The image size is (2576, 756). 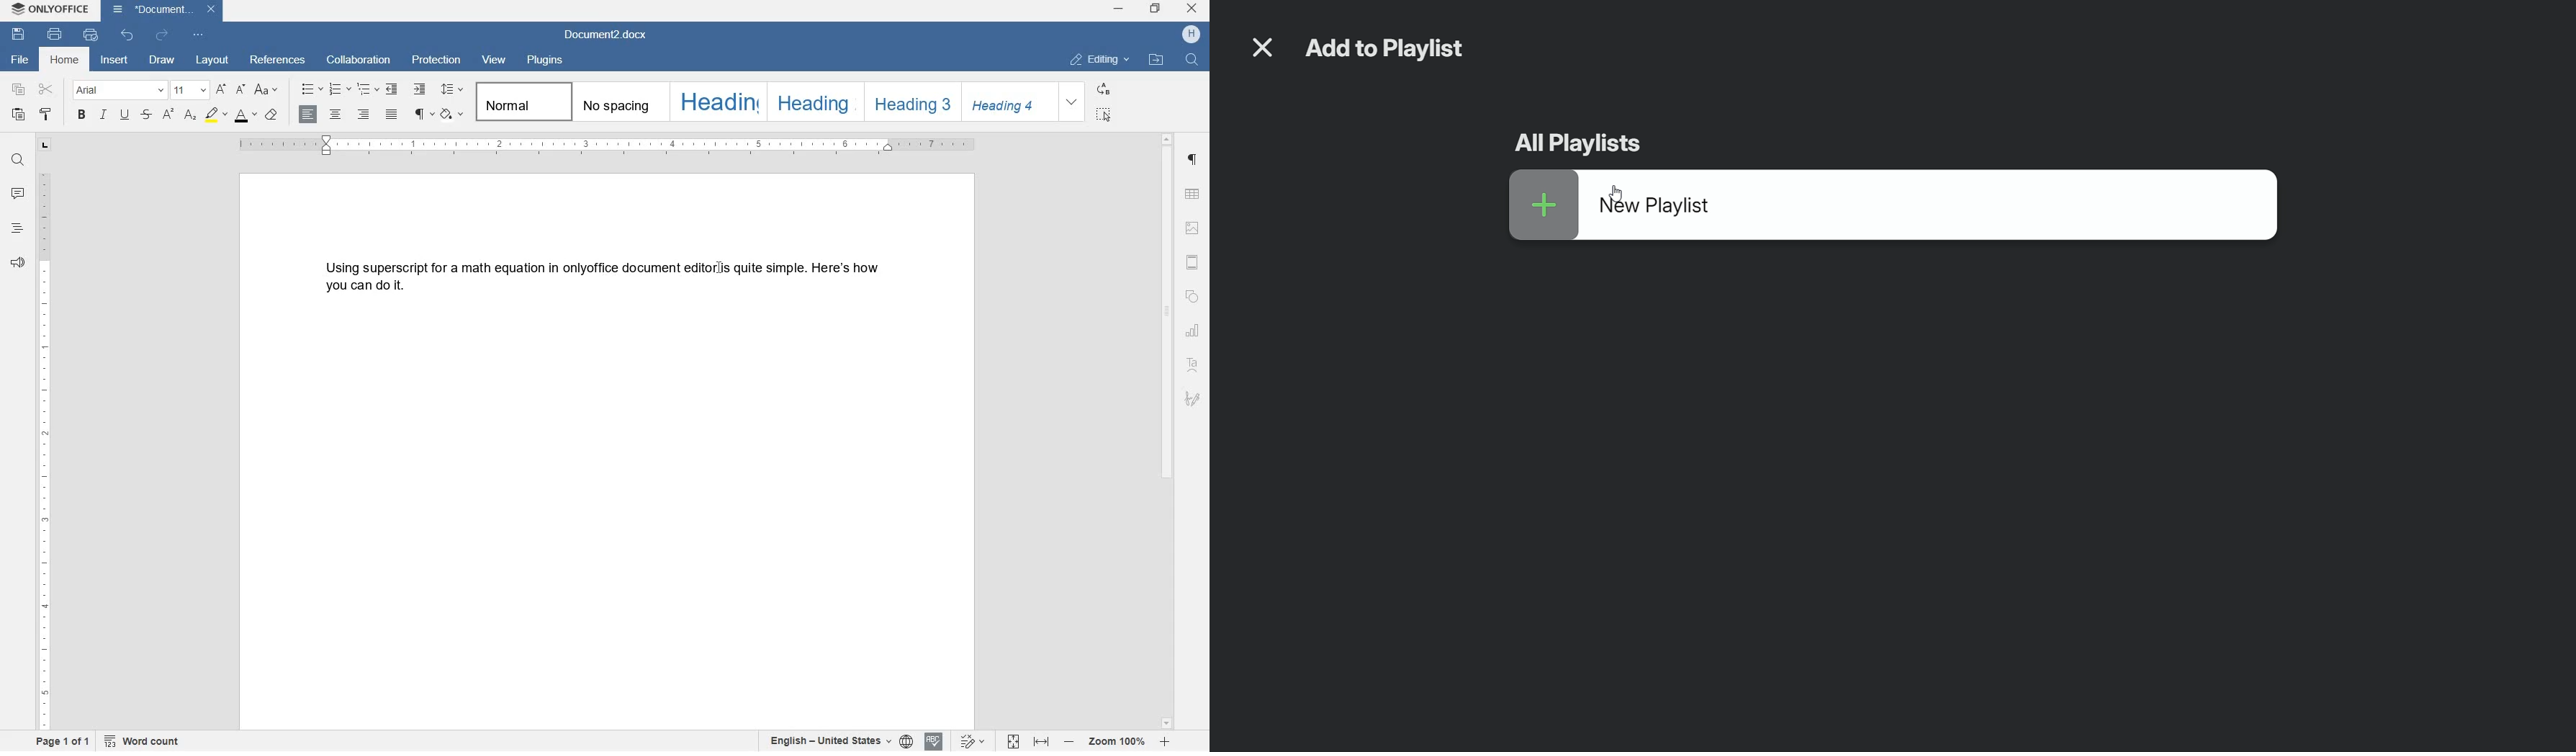 What do you see at coordinates (214, 61) in the screenshot?
I see `layout` at bounding box center [214, 61].